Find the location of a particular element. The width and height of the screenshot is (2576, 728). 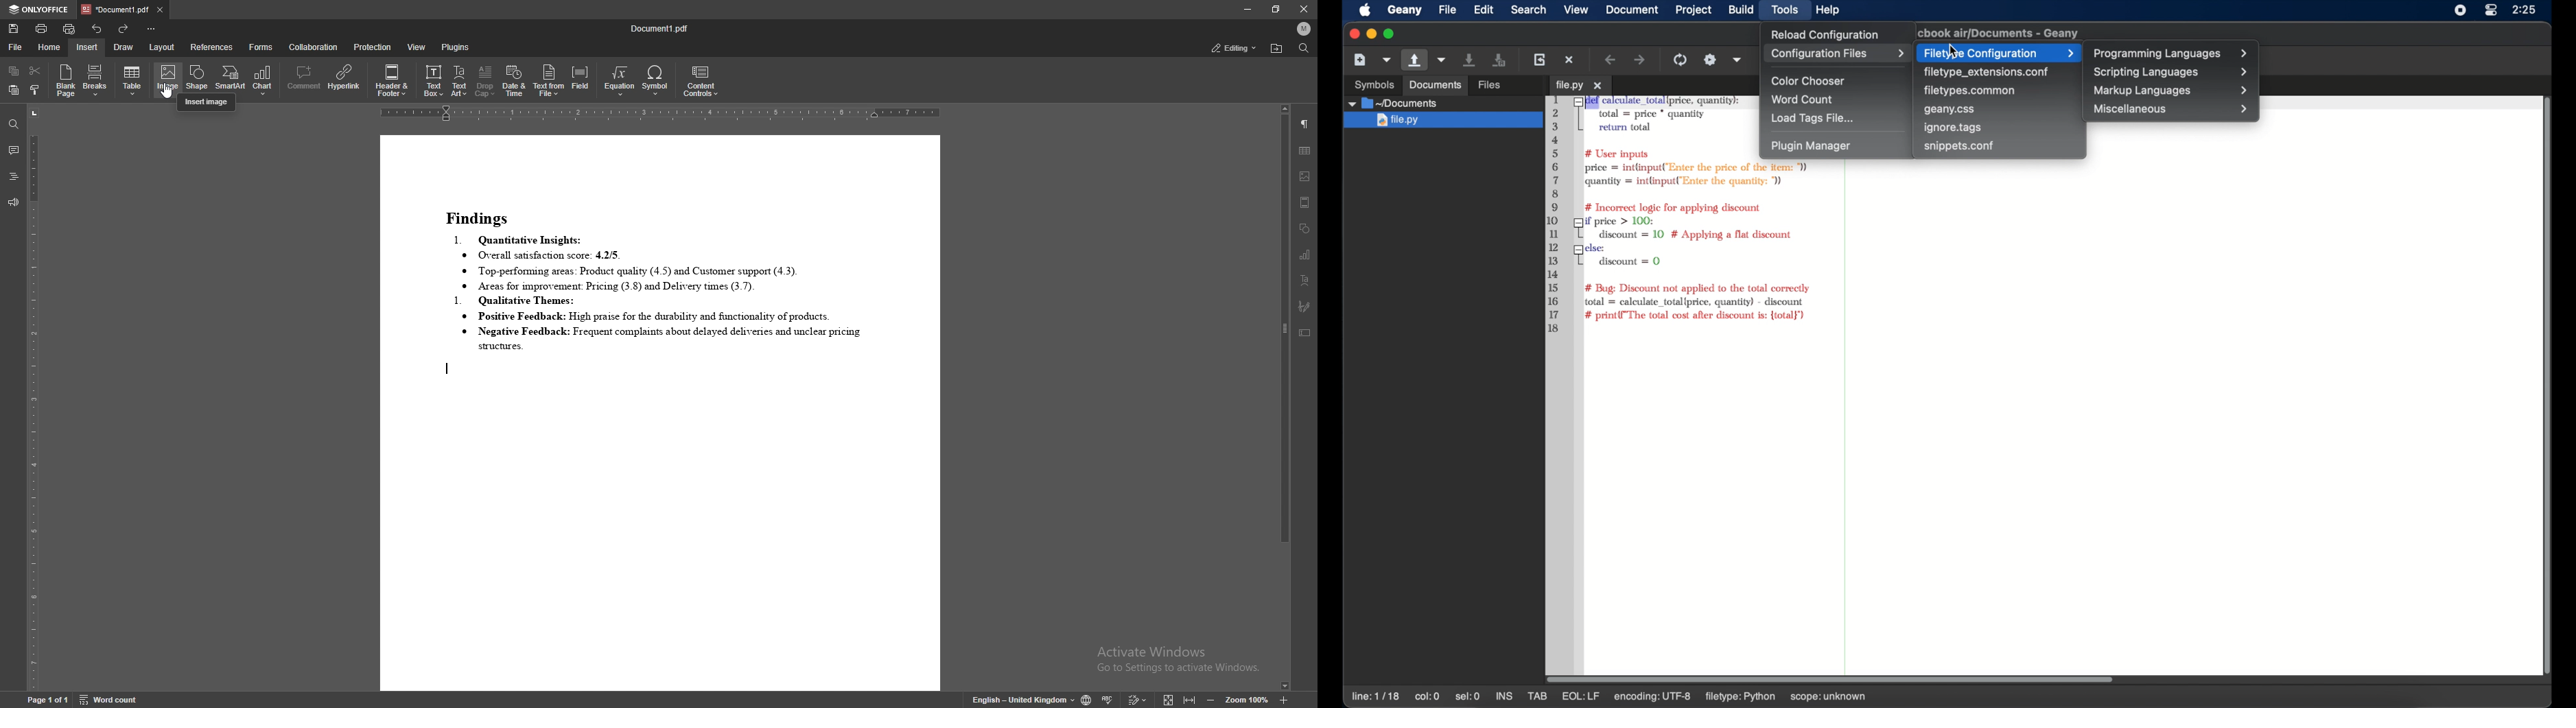

navigate forward a location is located at coordinates (1641, 60).